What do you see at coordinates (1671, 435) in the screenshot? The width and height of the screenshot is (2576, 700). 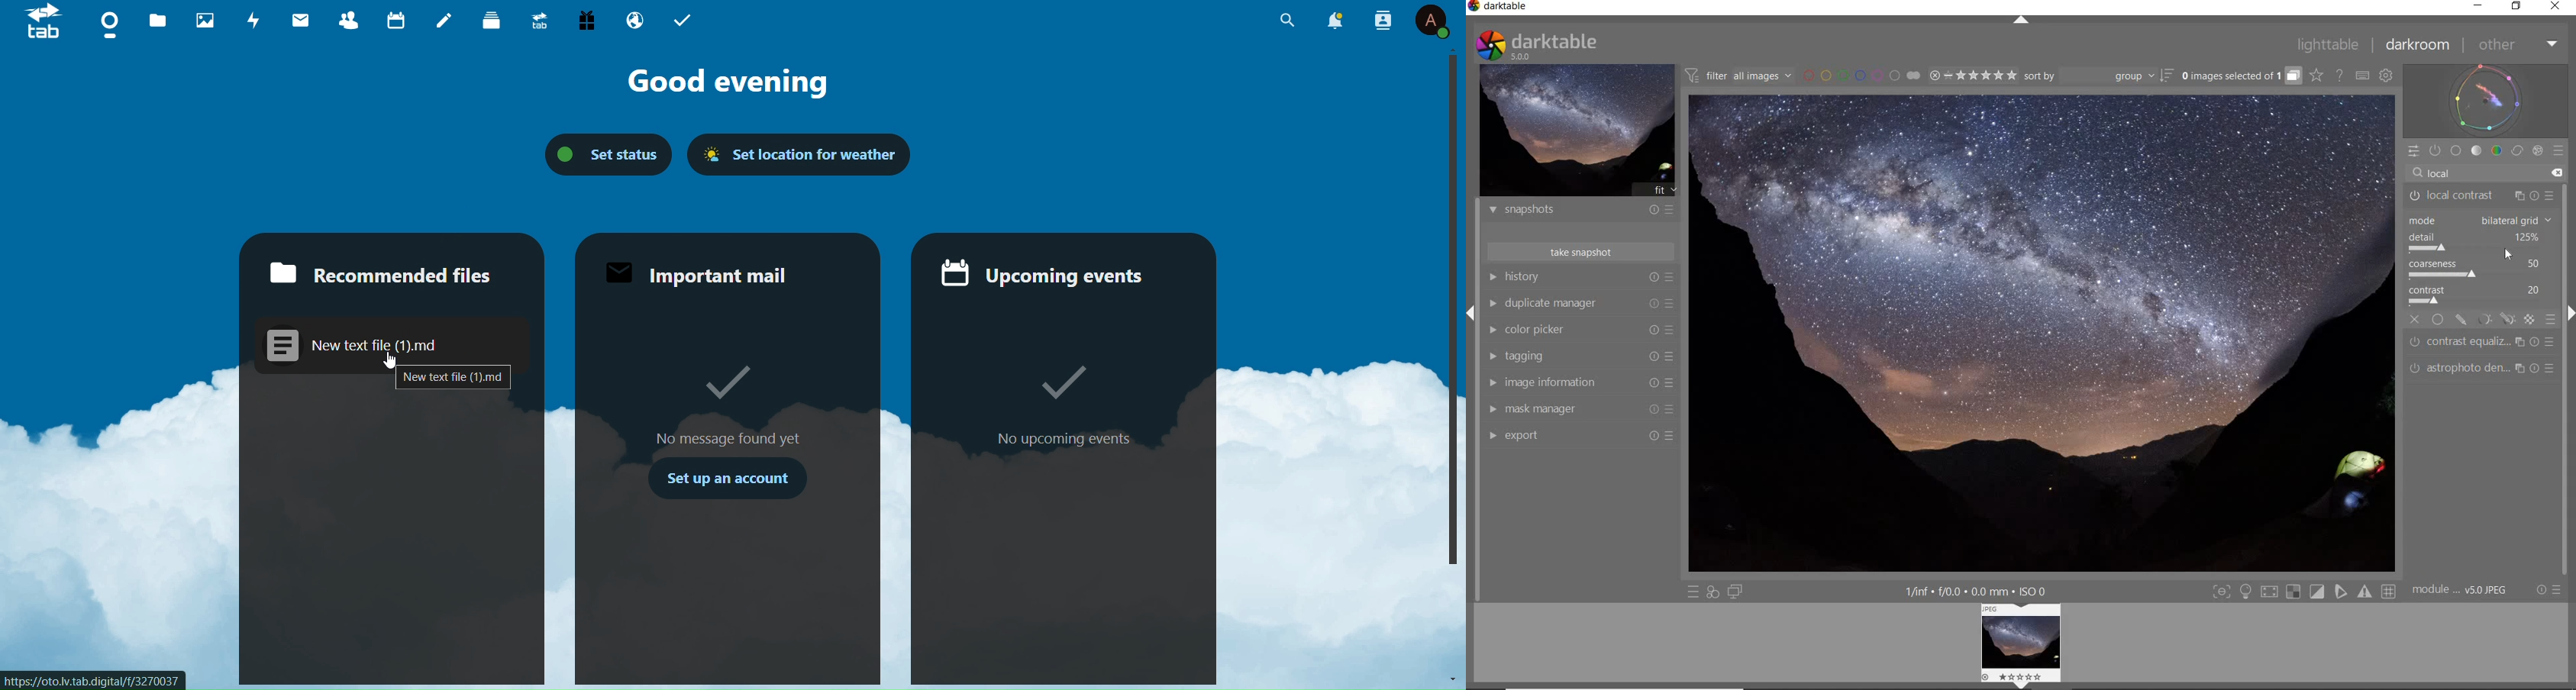 I see `Reset` at bounding box center [1671, 435].